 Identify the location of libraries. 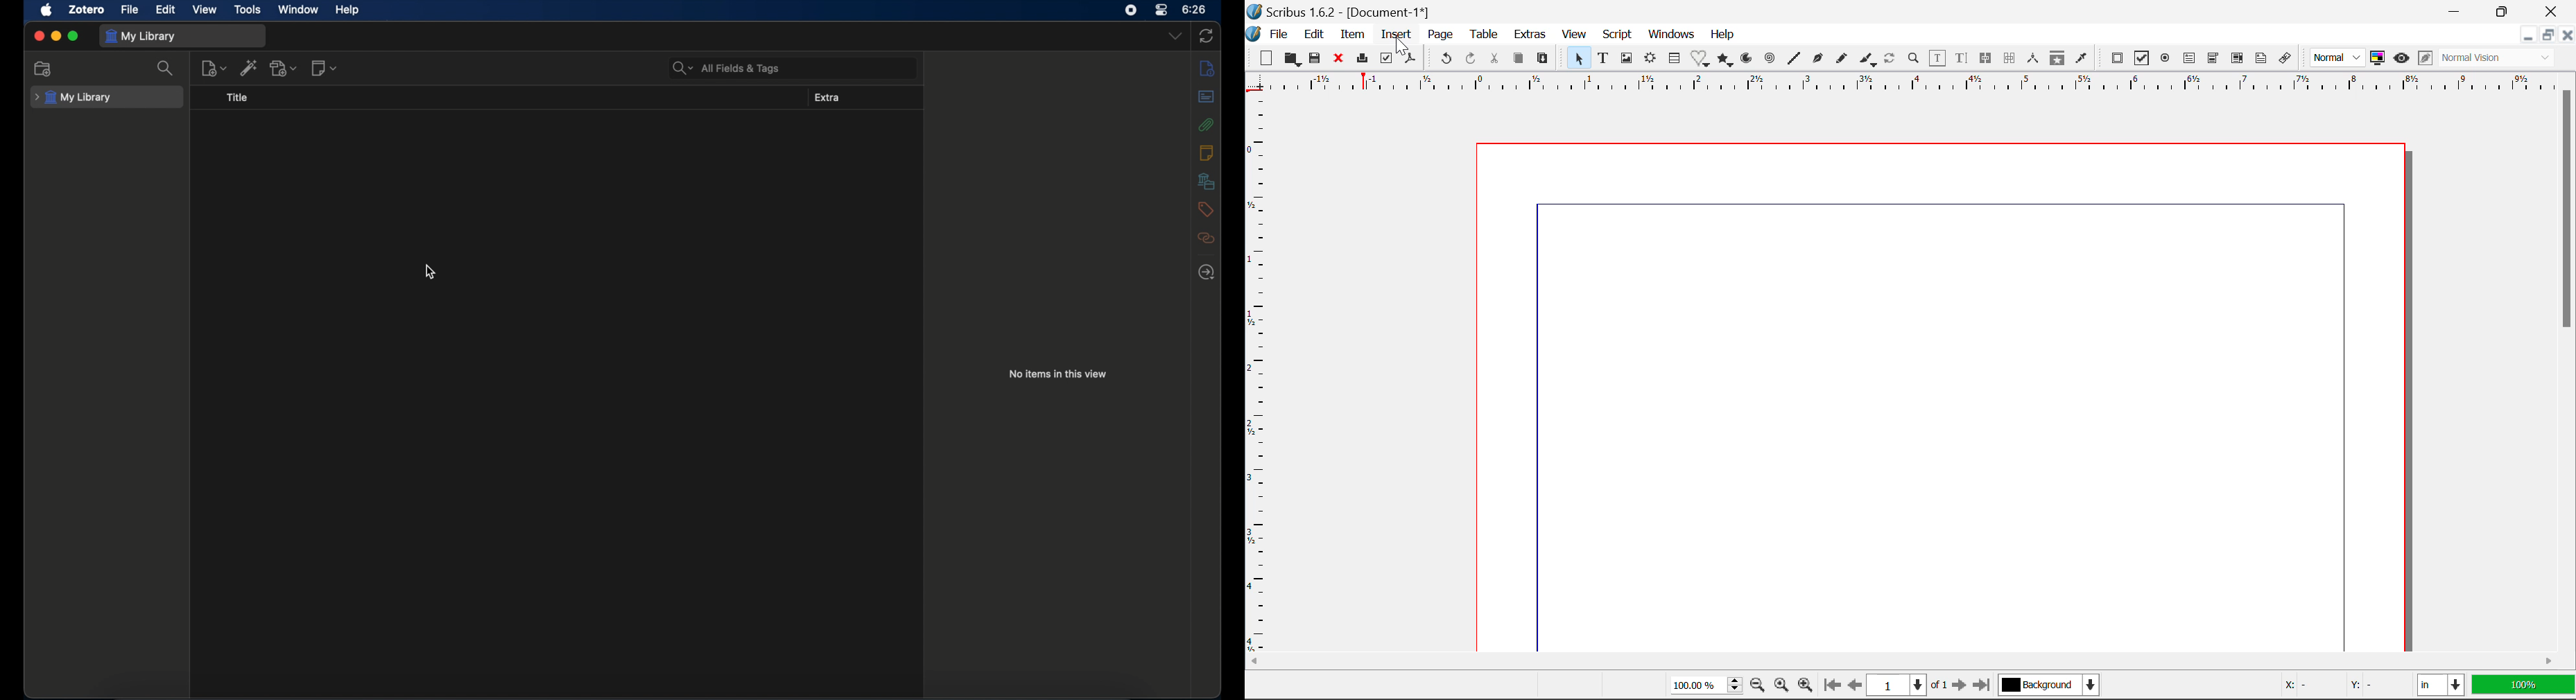
(1206, 181).